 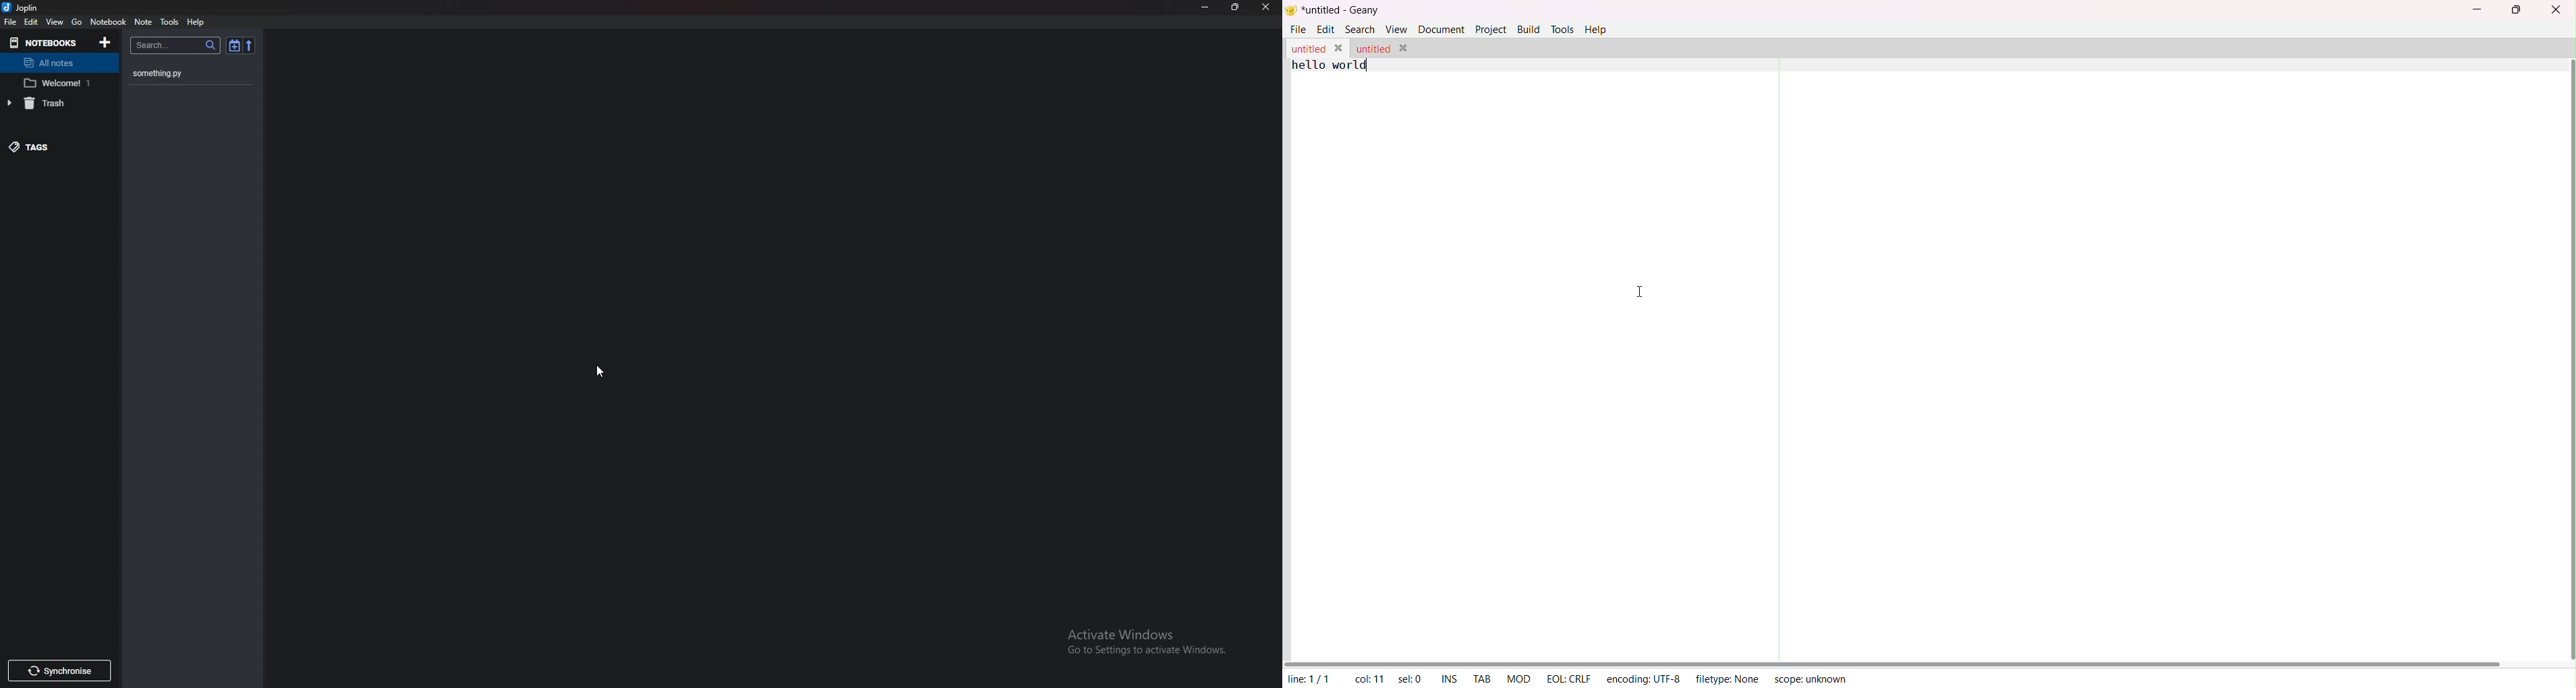 I want to click on trash, so click(x=56, y=102).